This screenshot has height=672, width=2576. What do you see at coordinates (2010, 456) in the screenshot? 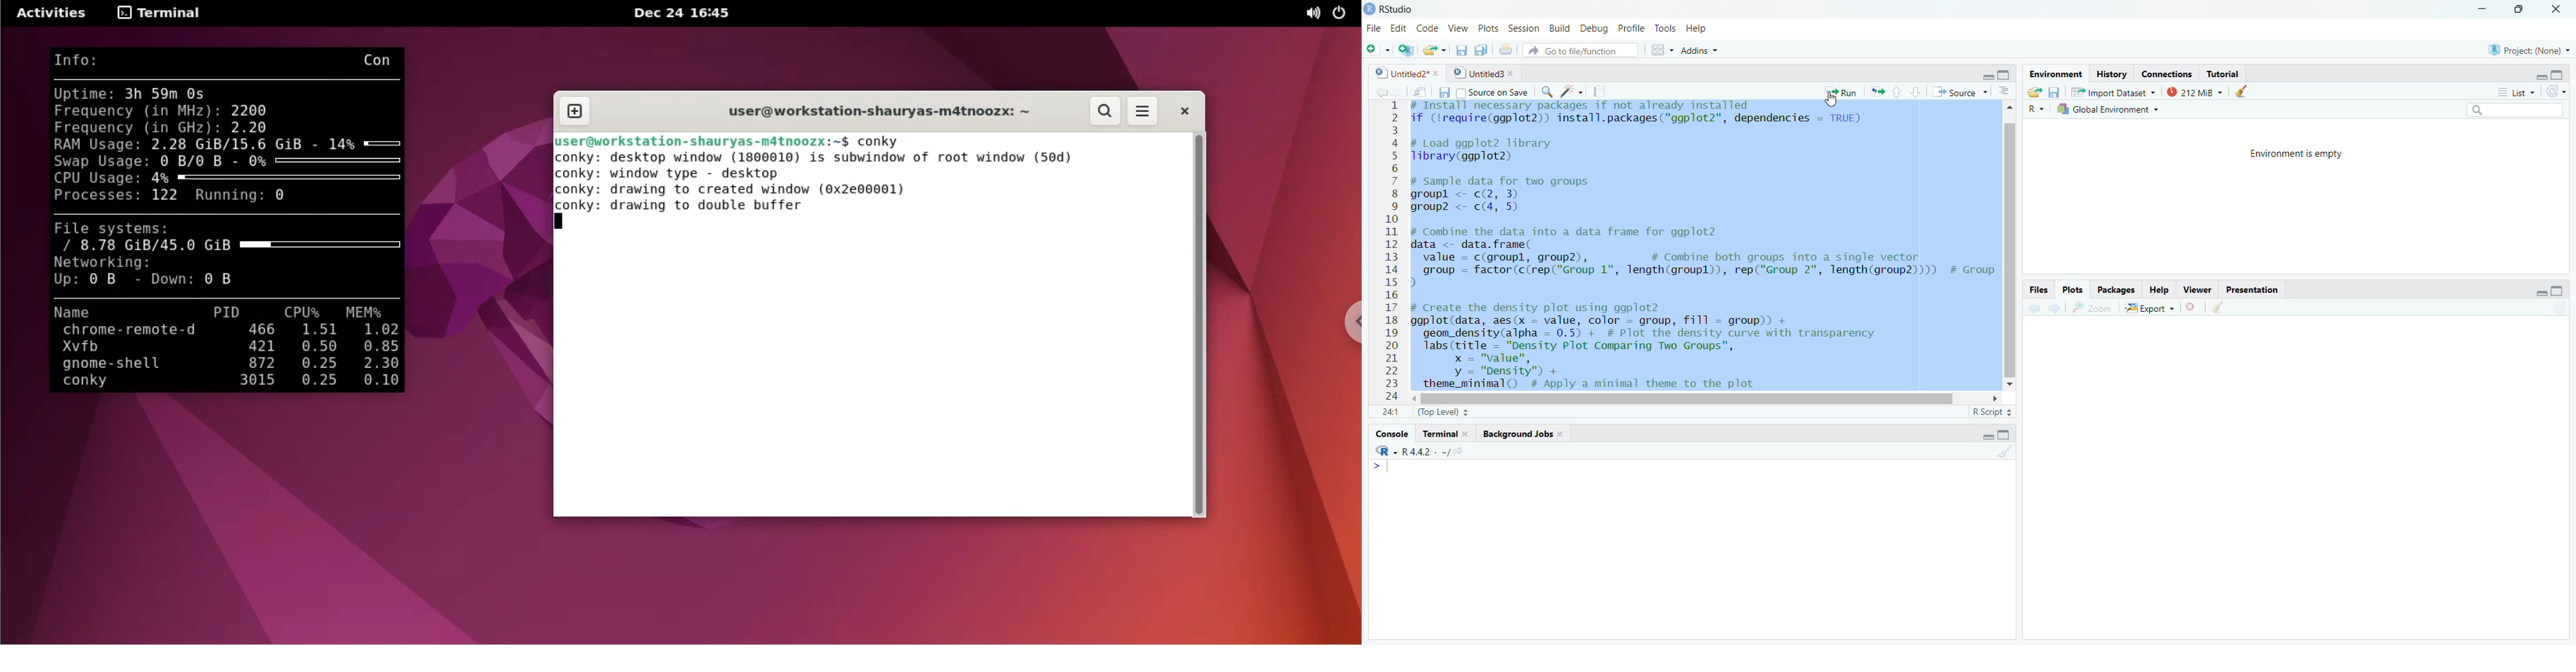
I see `CLEAR` at bounding box center [2010, 456].